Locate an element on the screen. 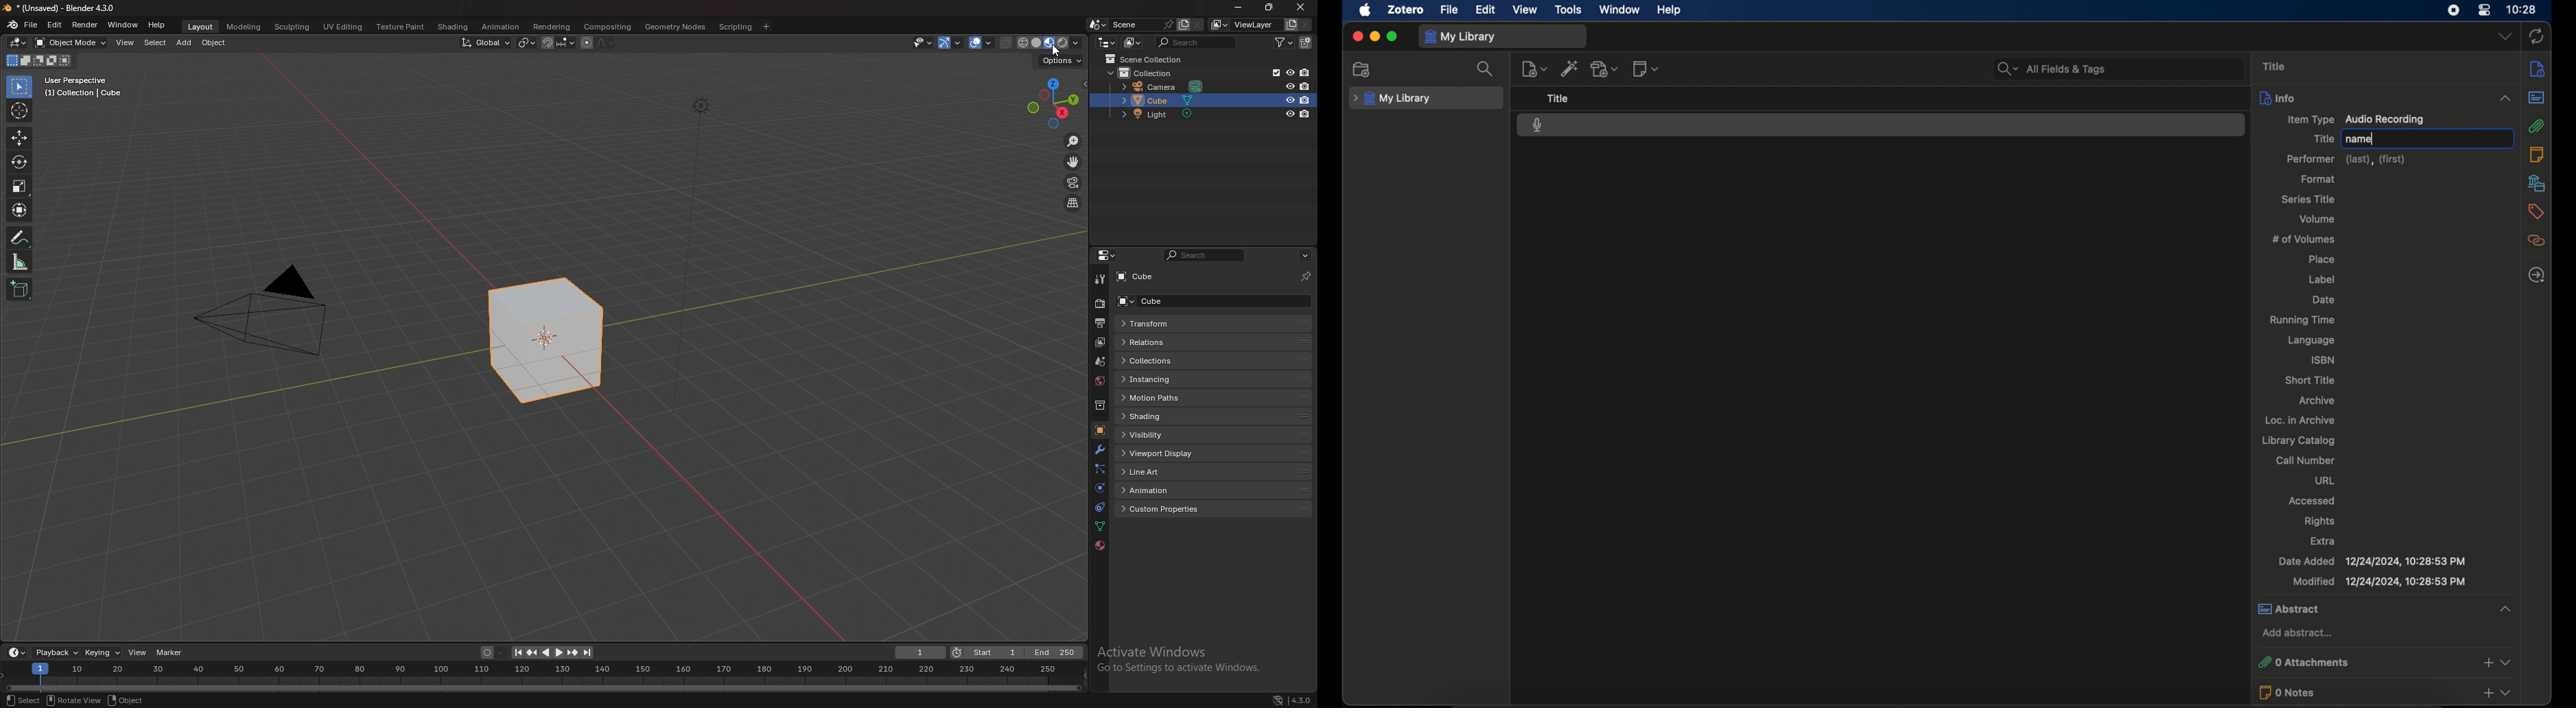 The height and width of the screenshot is (728, 2576). close is located at coordinates (1298, 9).